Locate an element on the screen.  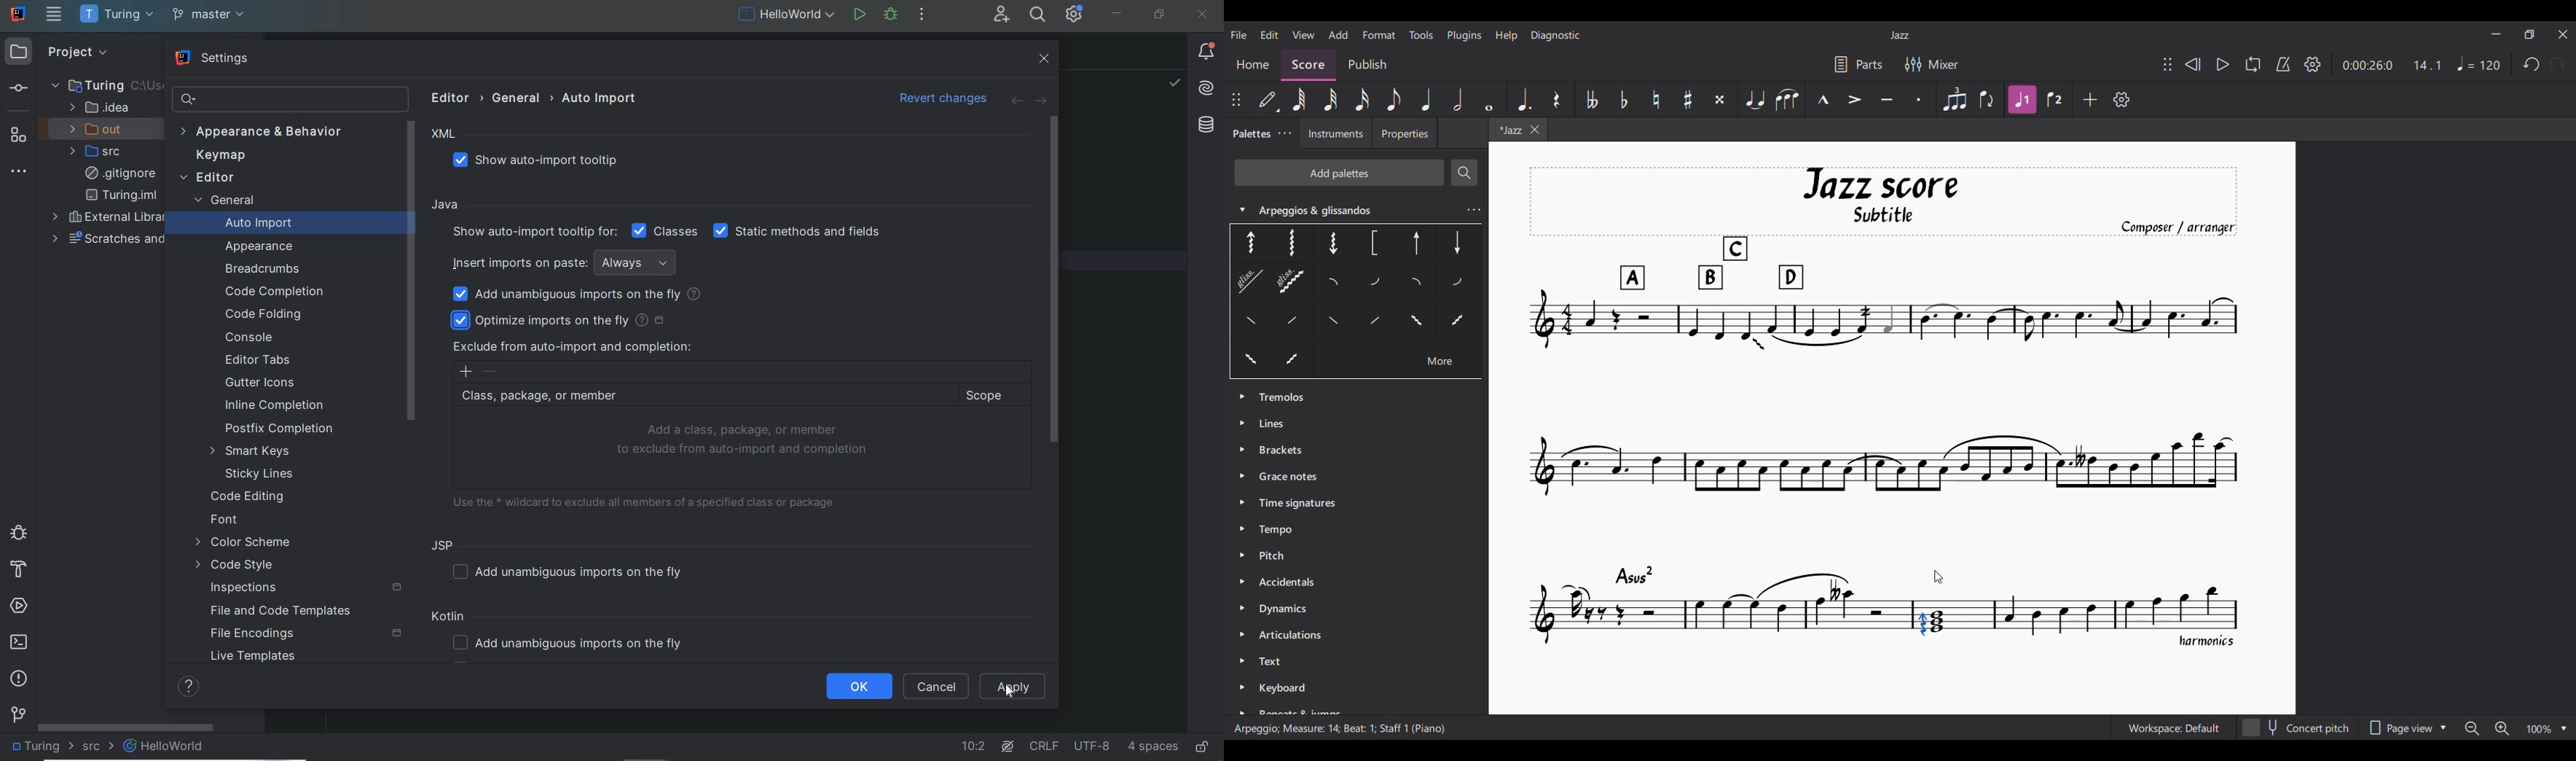
Arpeggios added to chord is located at coordinates (1931, 624).